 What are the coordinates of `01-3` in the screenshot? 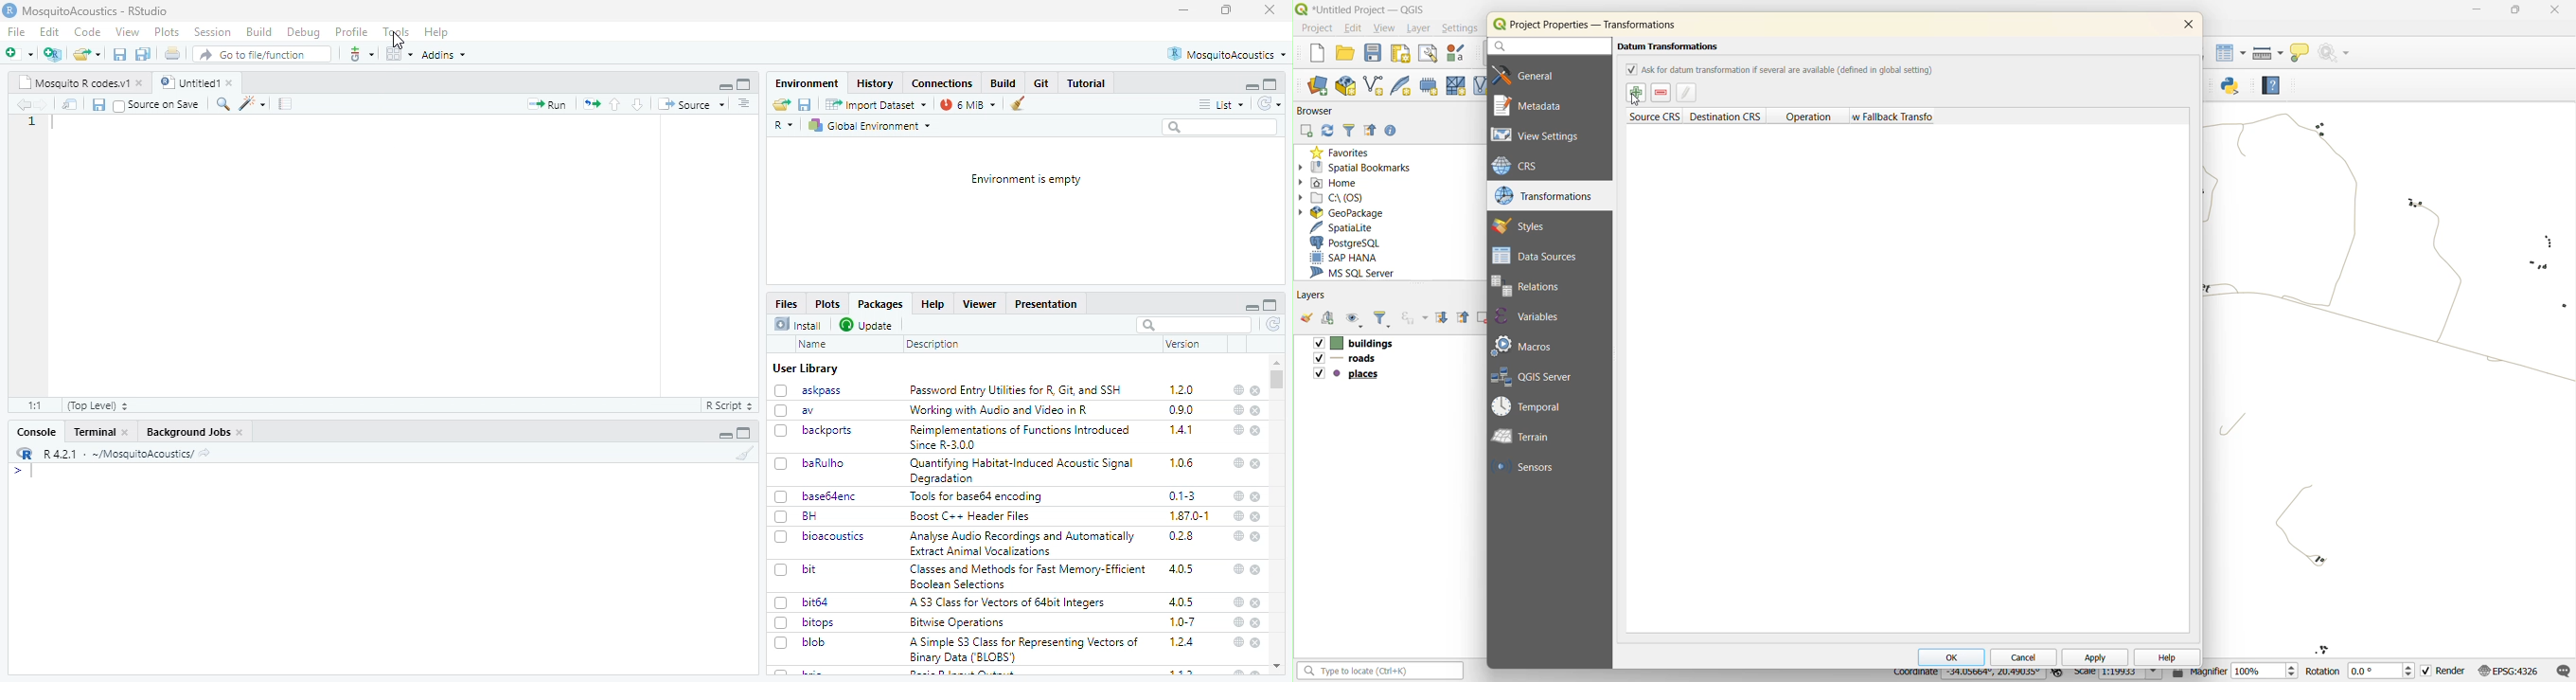 It's located at (1182, 495).